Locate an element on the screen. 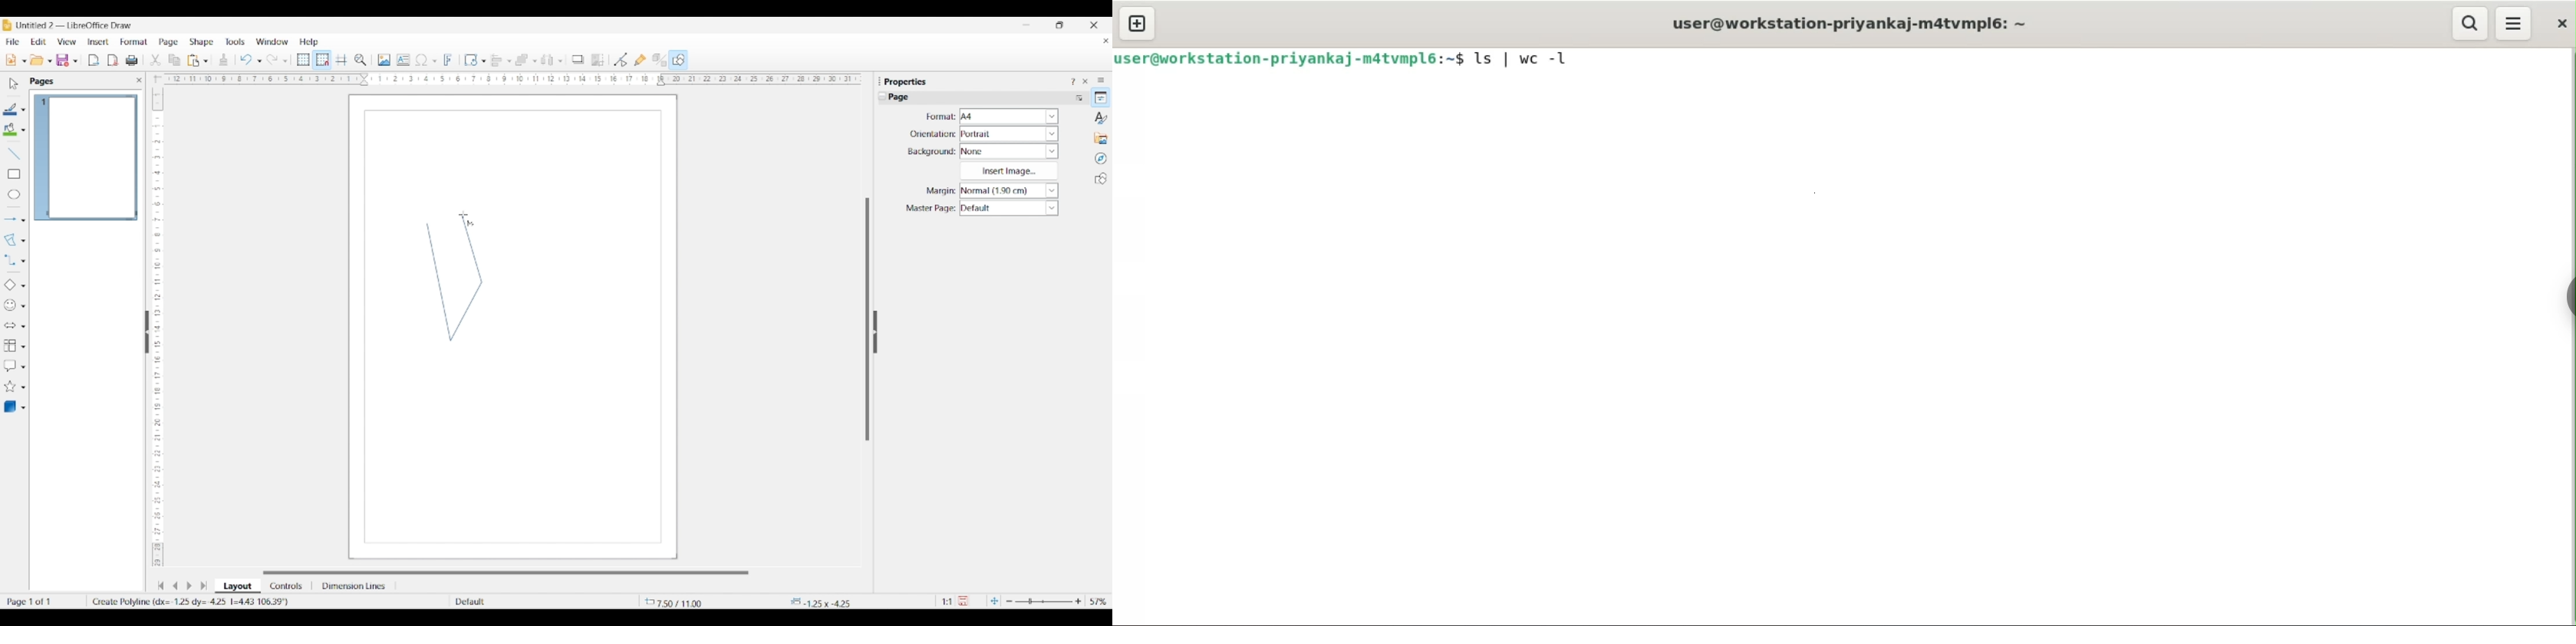  Current page is located at coordinates (85, 158).